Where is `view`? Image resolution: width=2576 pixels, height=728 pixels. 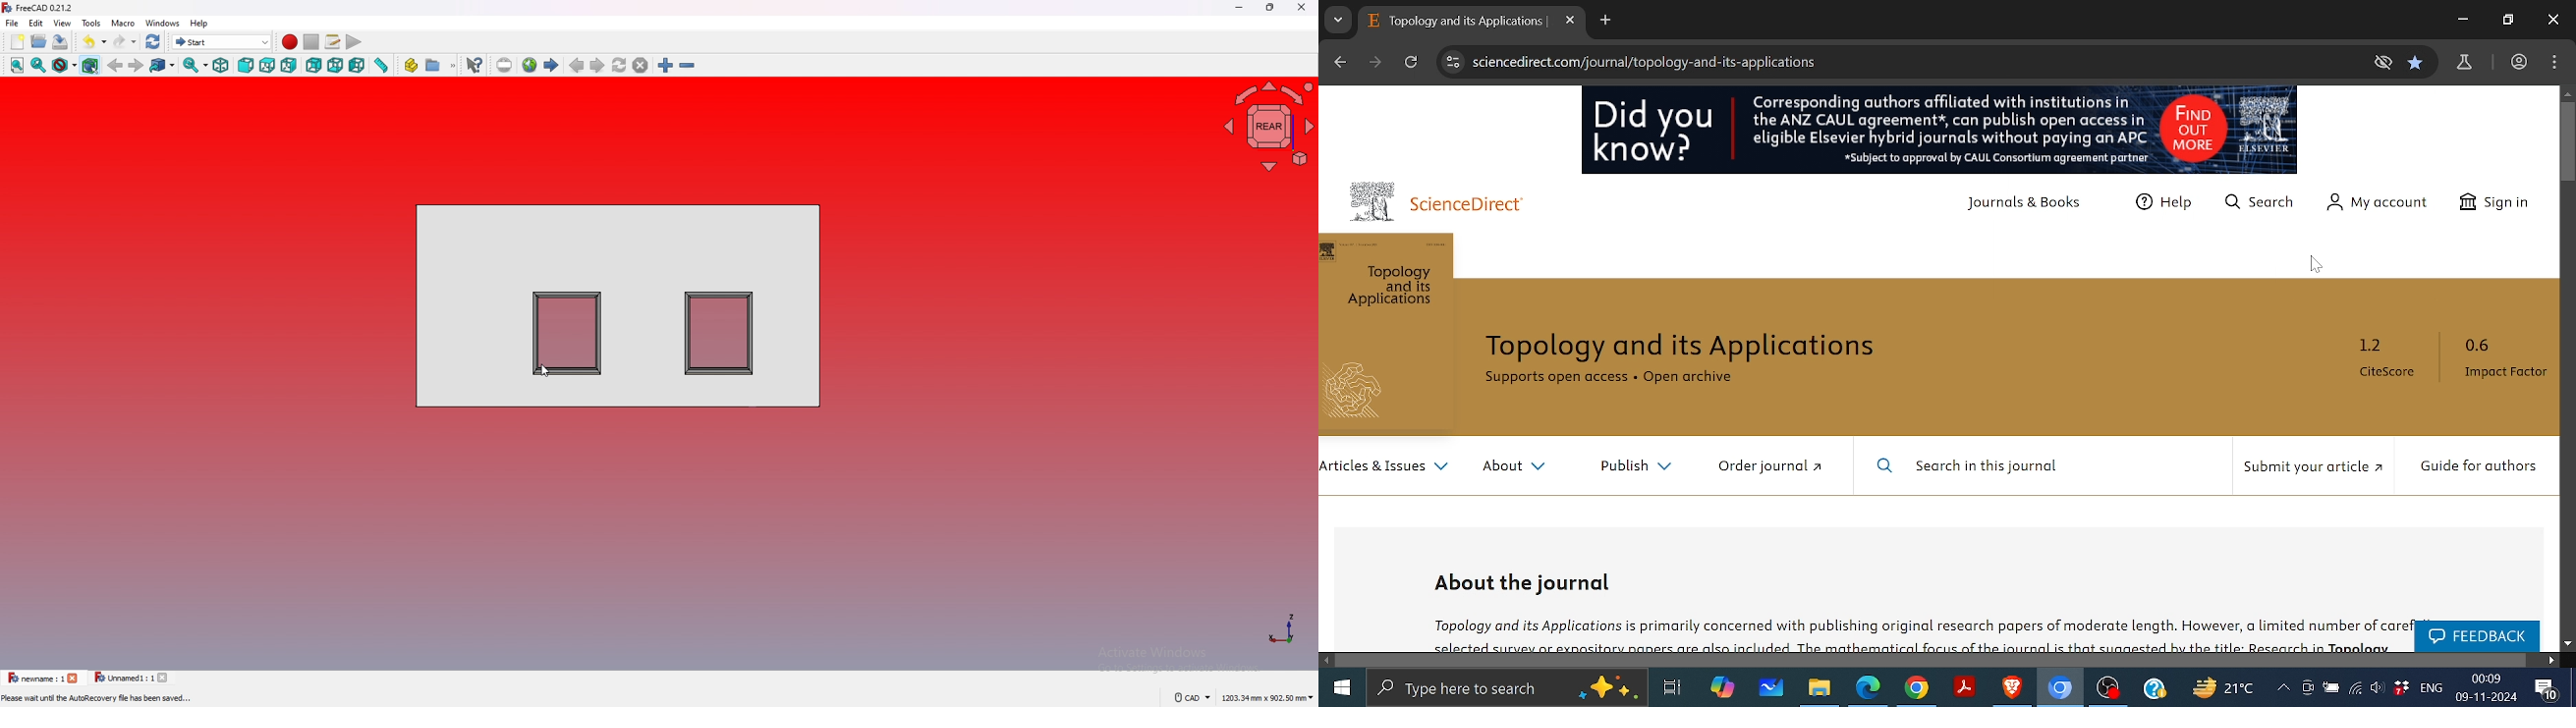 view is located at coordinates (62, 23).